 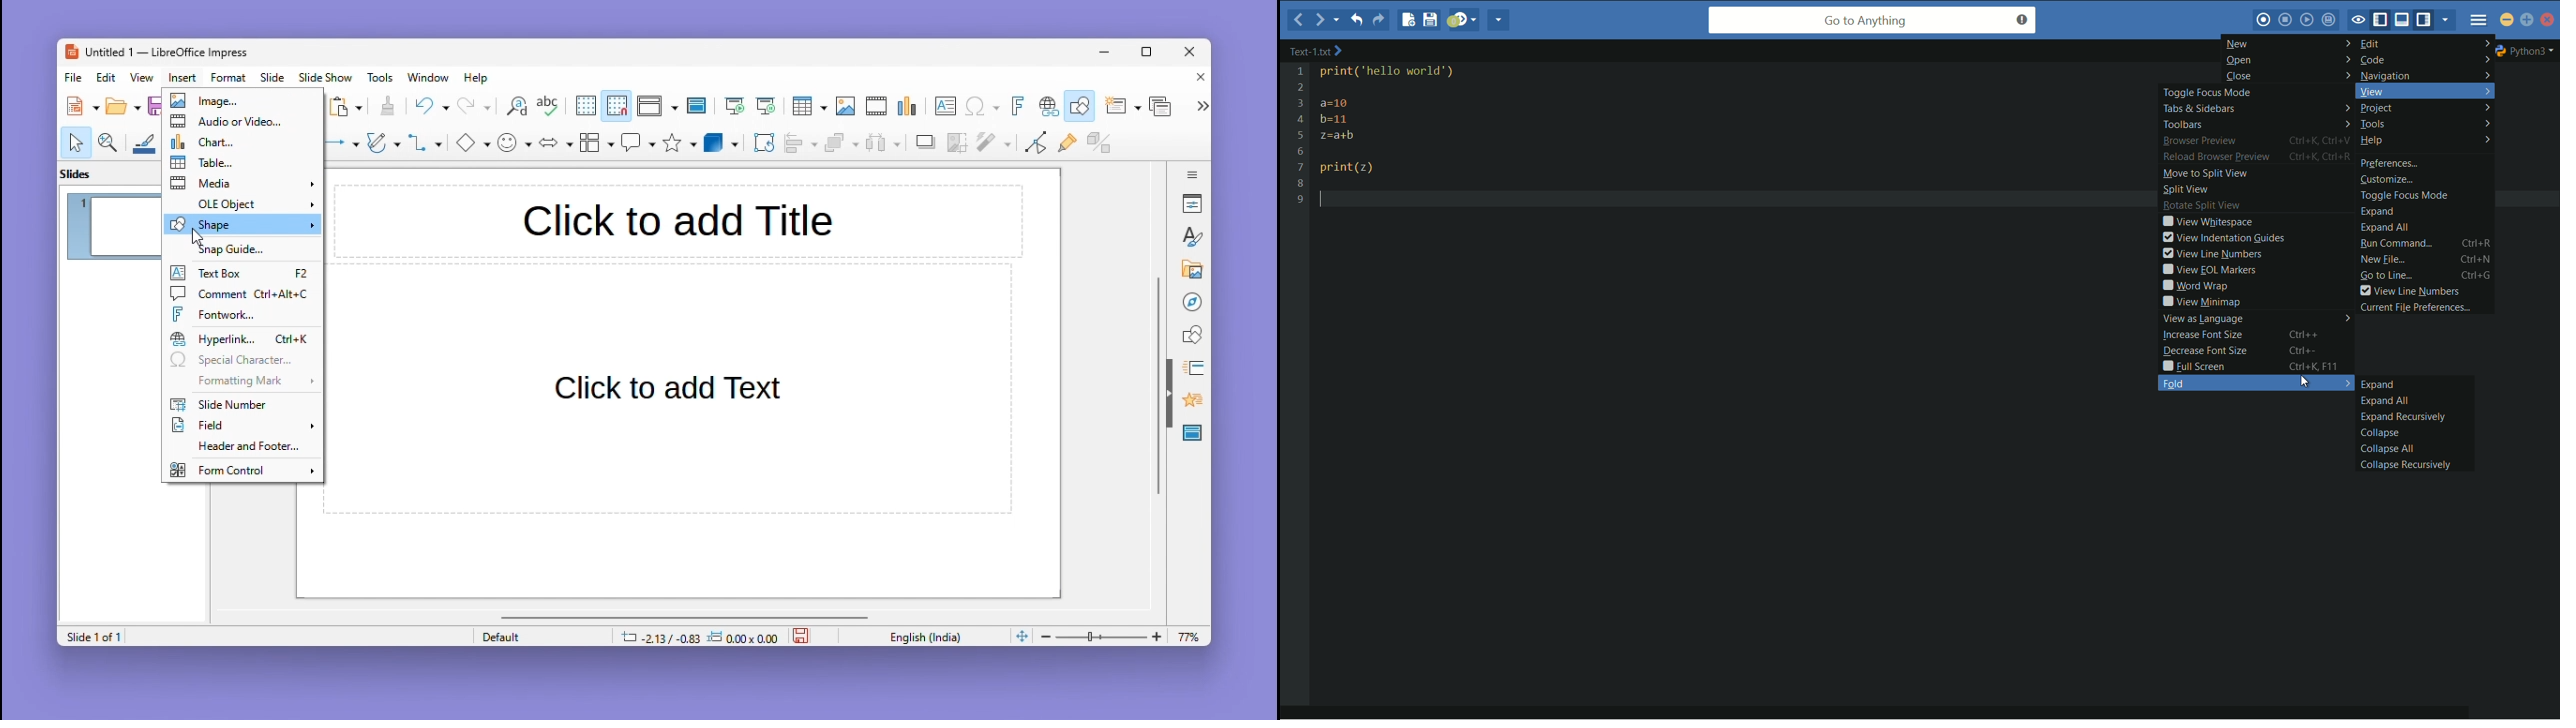 What do you see at coordinates (240, 101) in the screenshot?
I see `Image` at bounding box center [240, 101].